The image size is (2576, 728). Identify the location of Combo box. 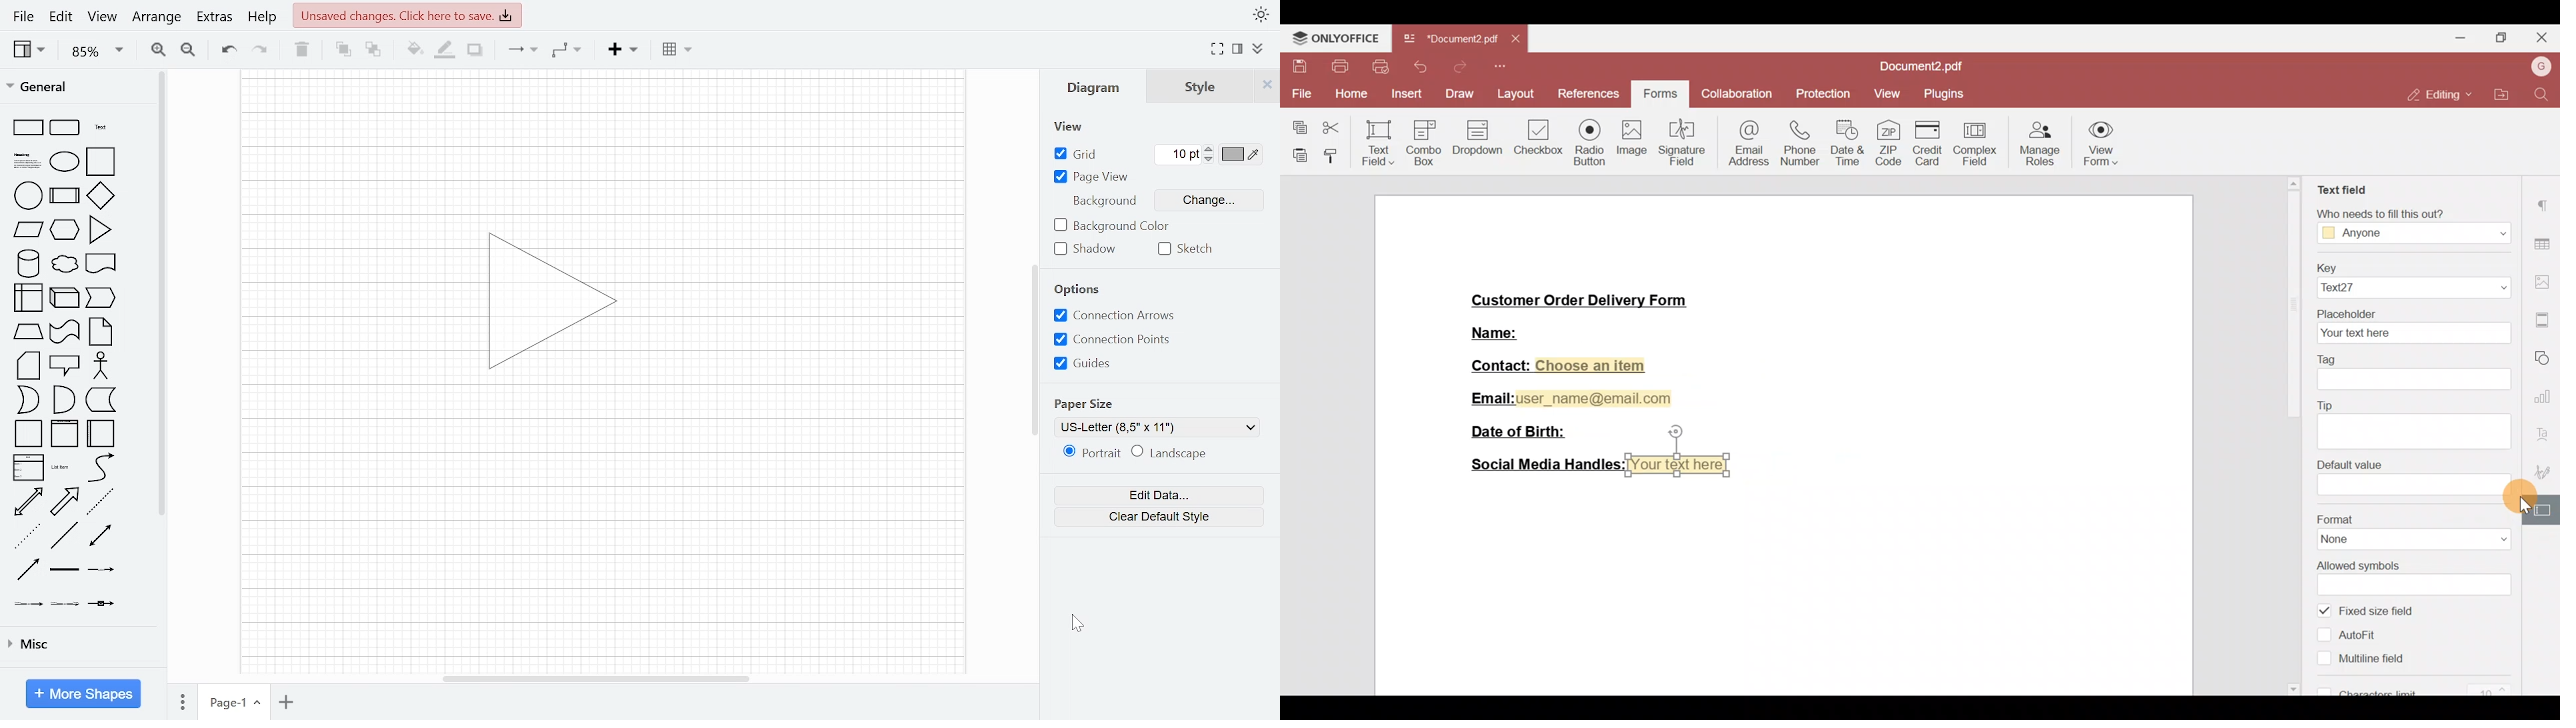
(1427, 141).